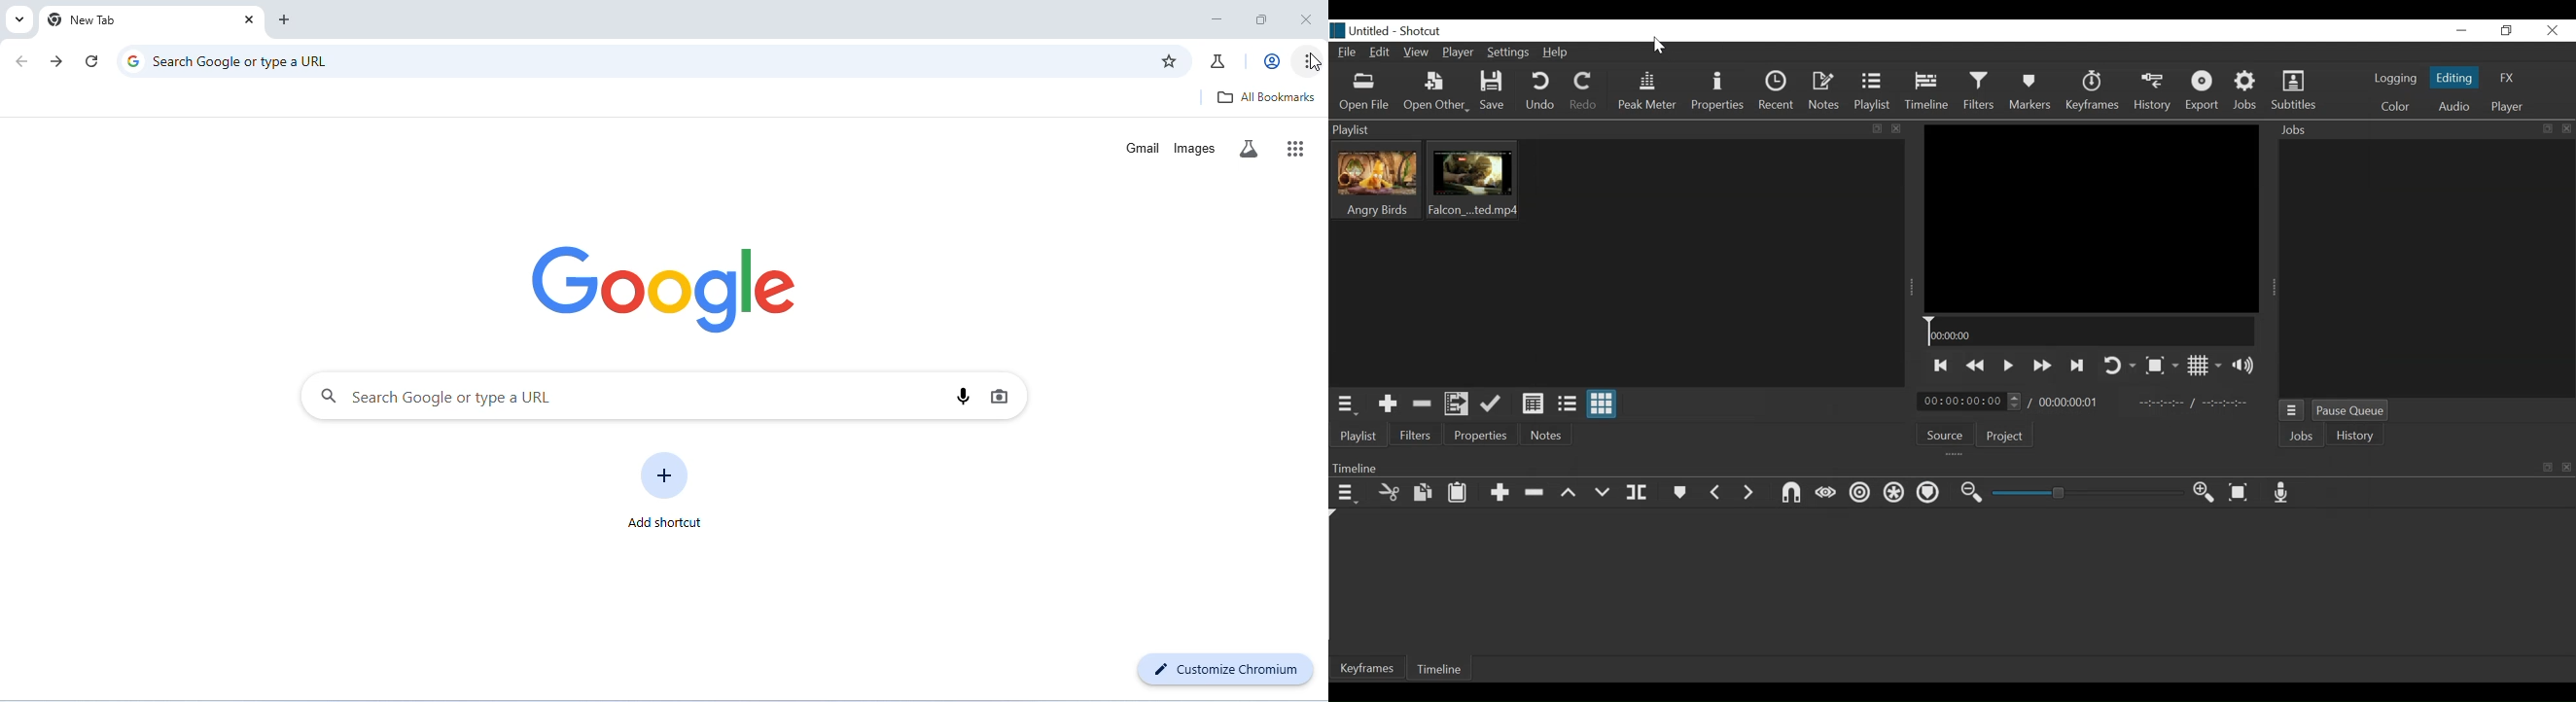  Describe the element at coordinates (1269, 61) in the screenshot. I see `account` at that location.